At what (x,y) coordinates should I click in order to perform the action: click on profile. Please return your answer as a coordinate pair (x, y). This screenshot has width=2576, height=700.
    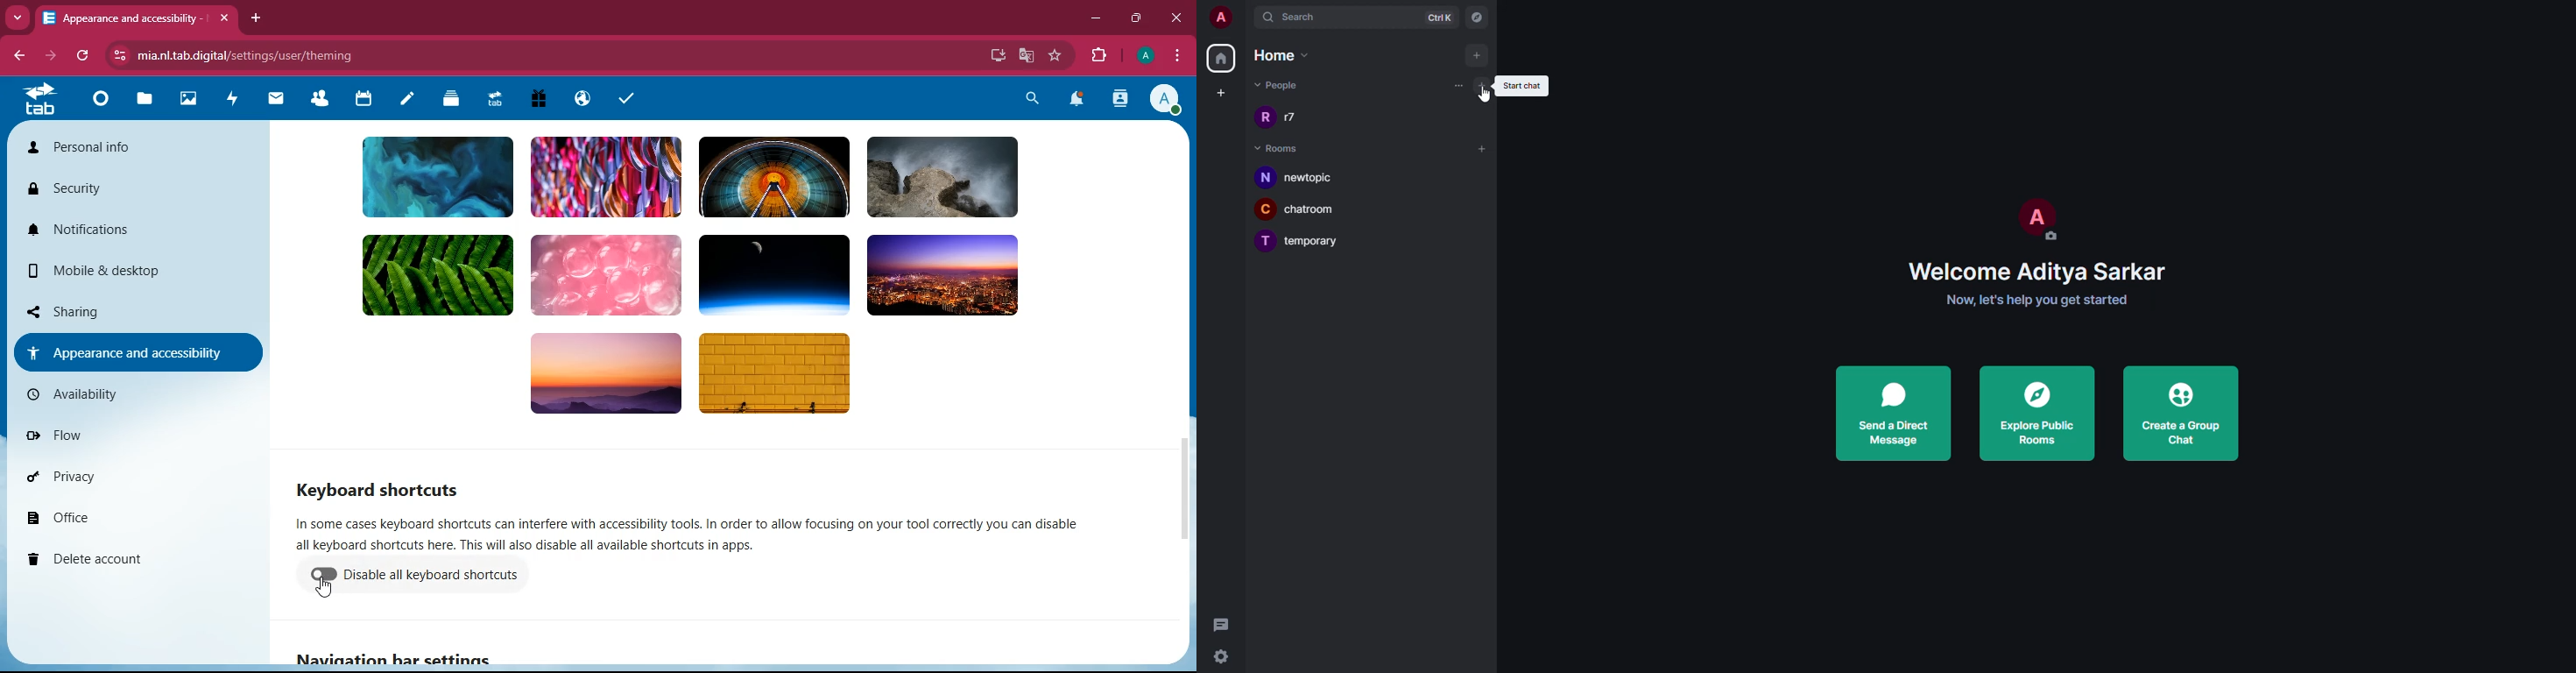
    Looking at the image, I should click on (1161, 98).